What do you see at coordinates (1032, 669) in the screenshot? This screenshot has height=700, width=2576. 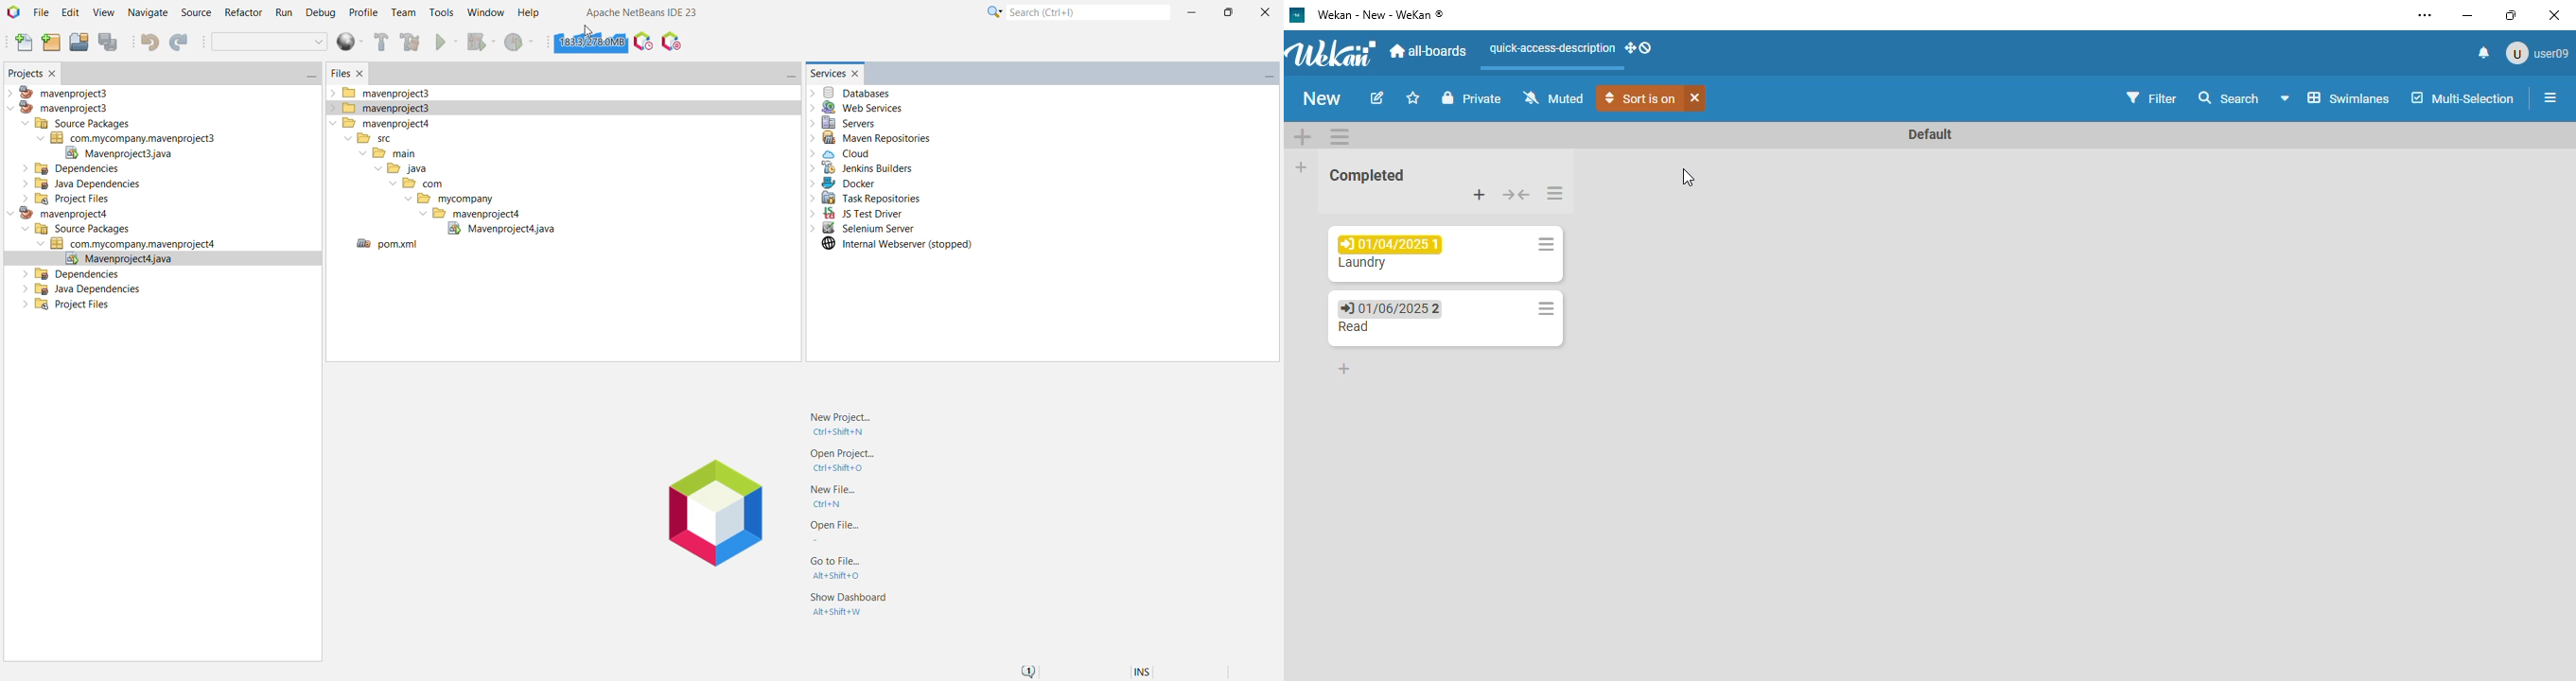 I see `Notifications` at bounding box center [1032, 669].